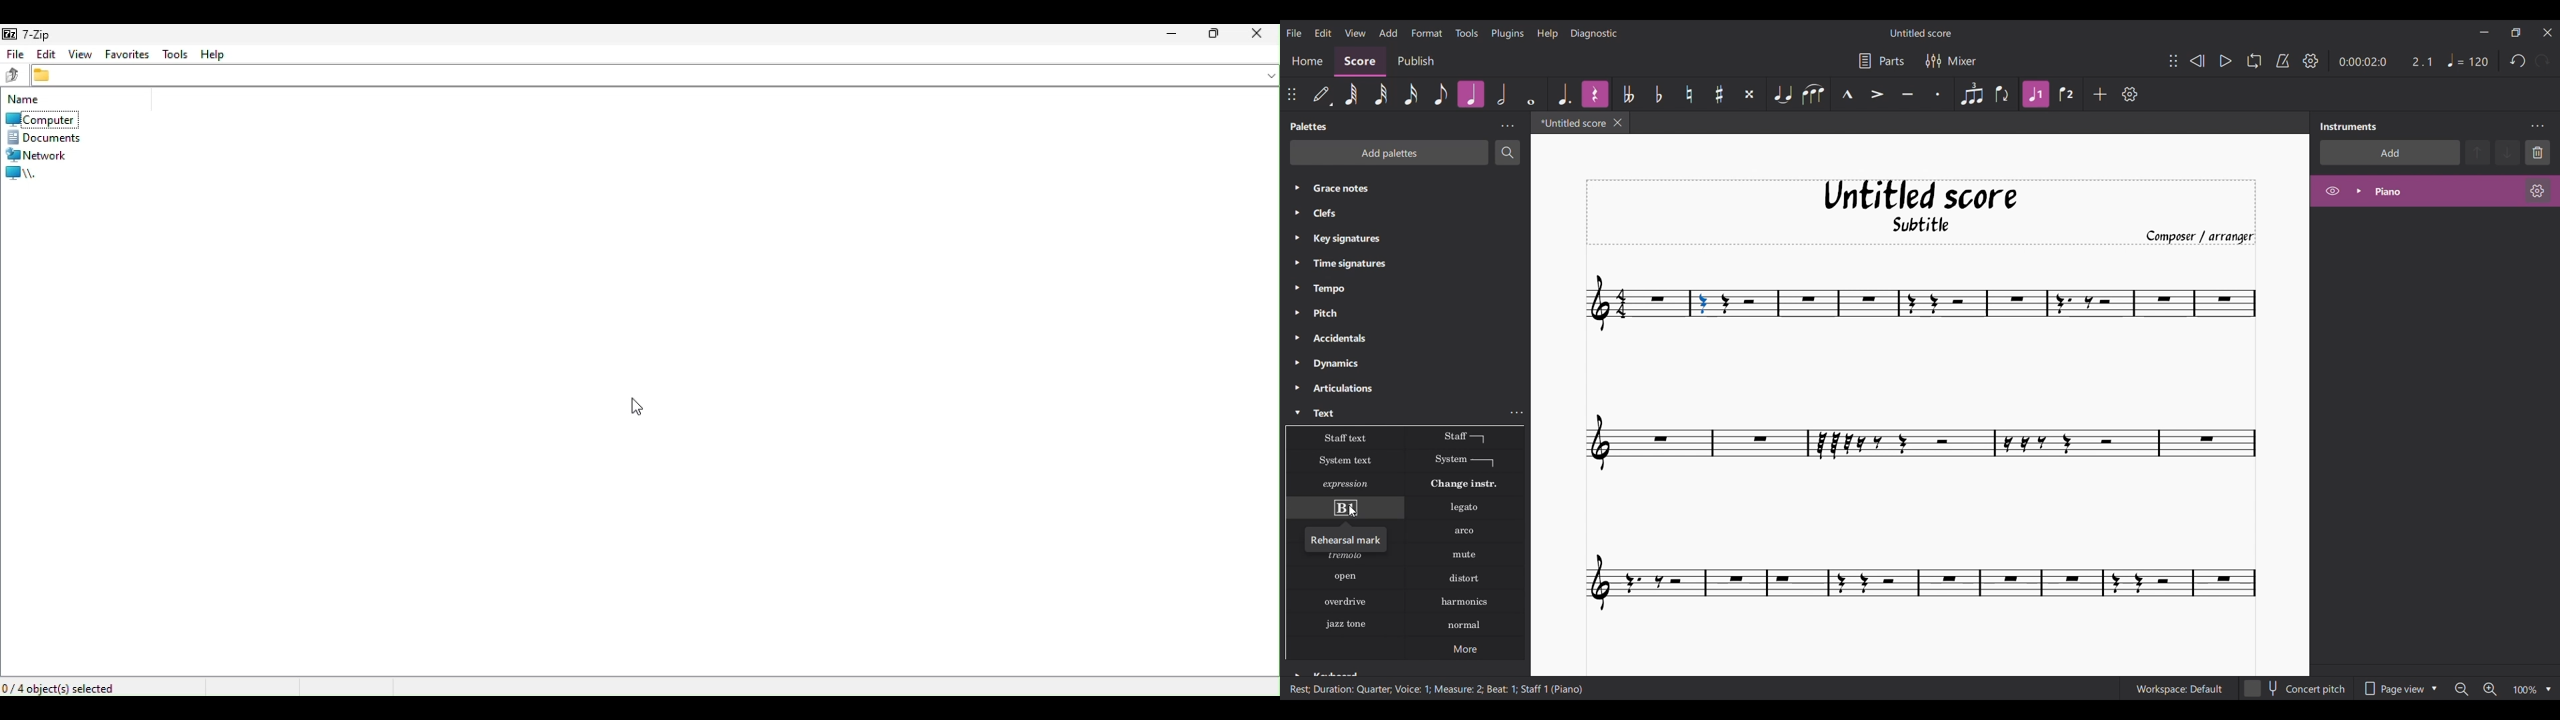 Image resolution: width=2576 pixels, height=728 pixels. Describe the element at coordinates (2173, 61) in the screenshot. I see `Change position of toolbar attached` at that location.